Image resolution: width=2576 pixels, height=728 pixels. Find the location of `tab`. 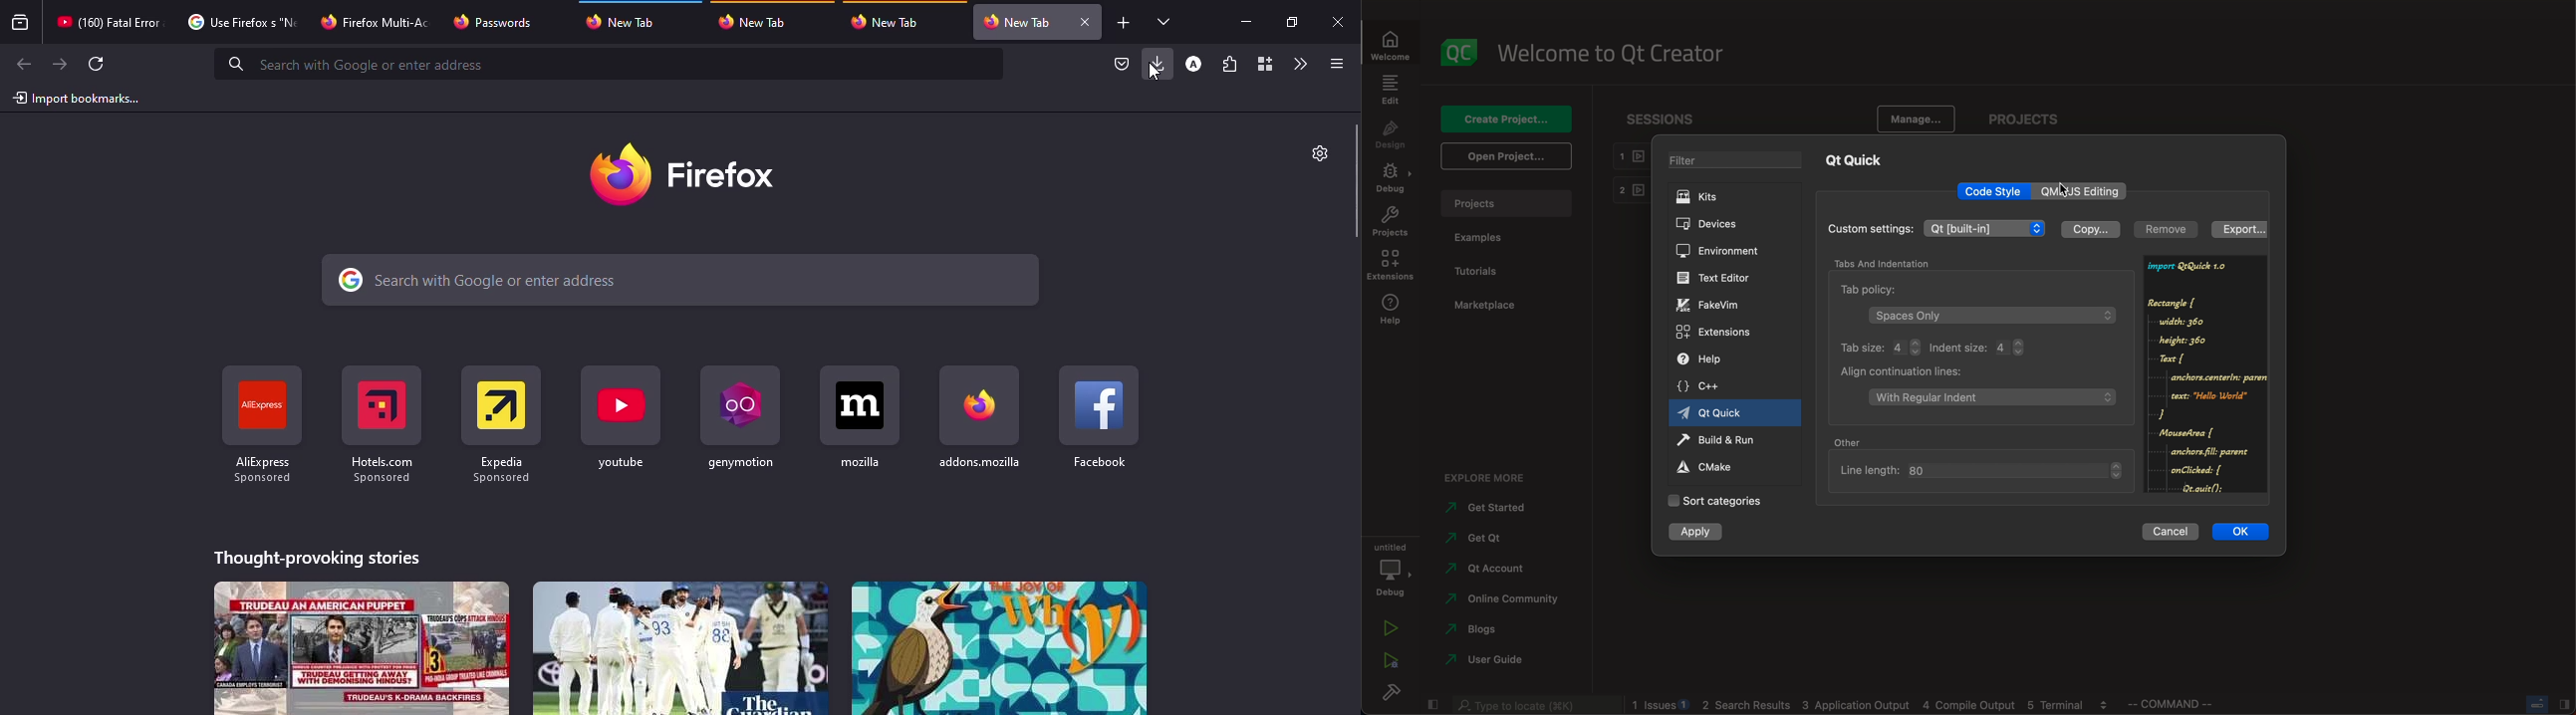

tab is located at coordinates (378, 20).